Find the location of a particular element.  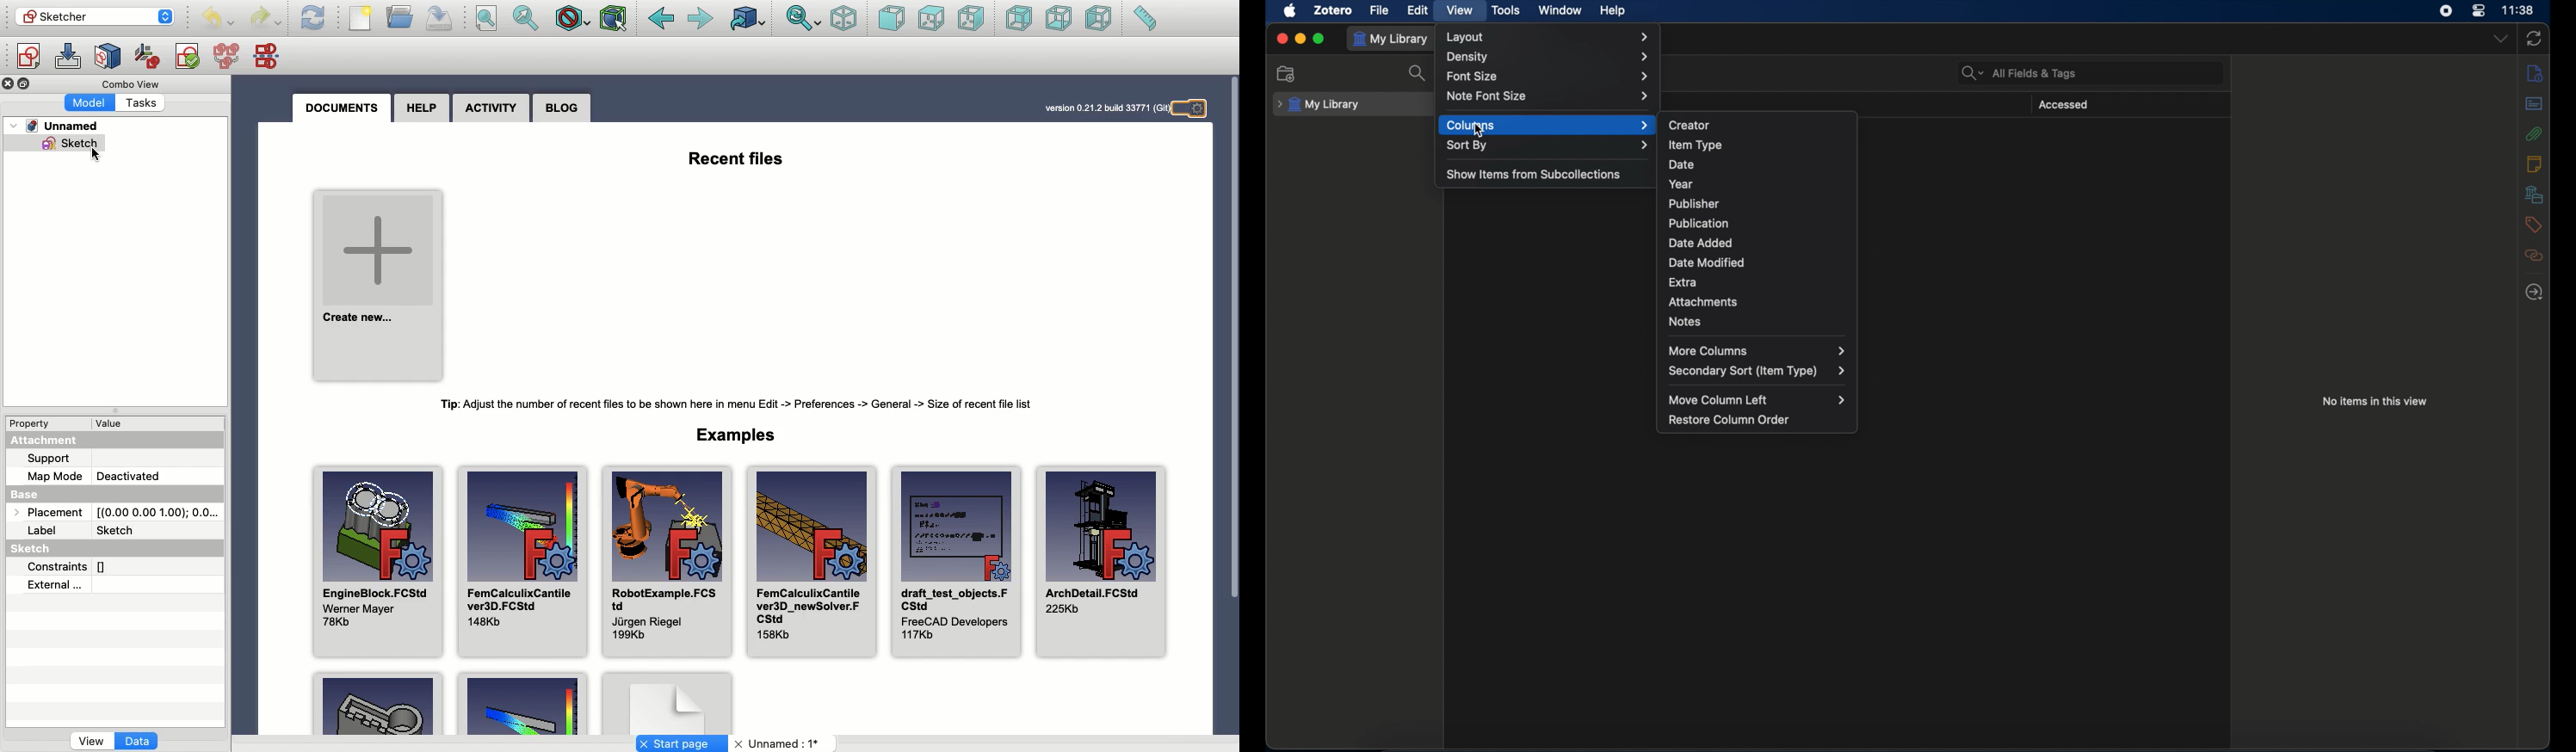

maximize is located at coordinates (1319, 39).